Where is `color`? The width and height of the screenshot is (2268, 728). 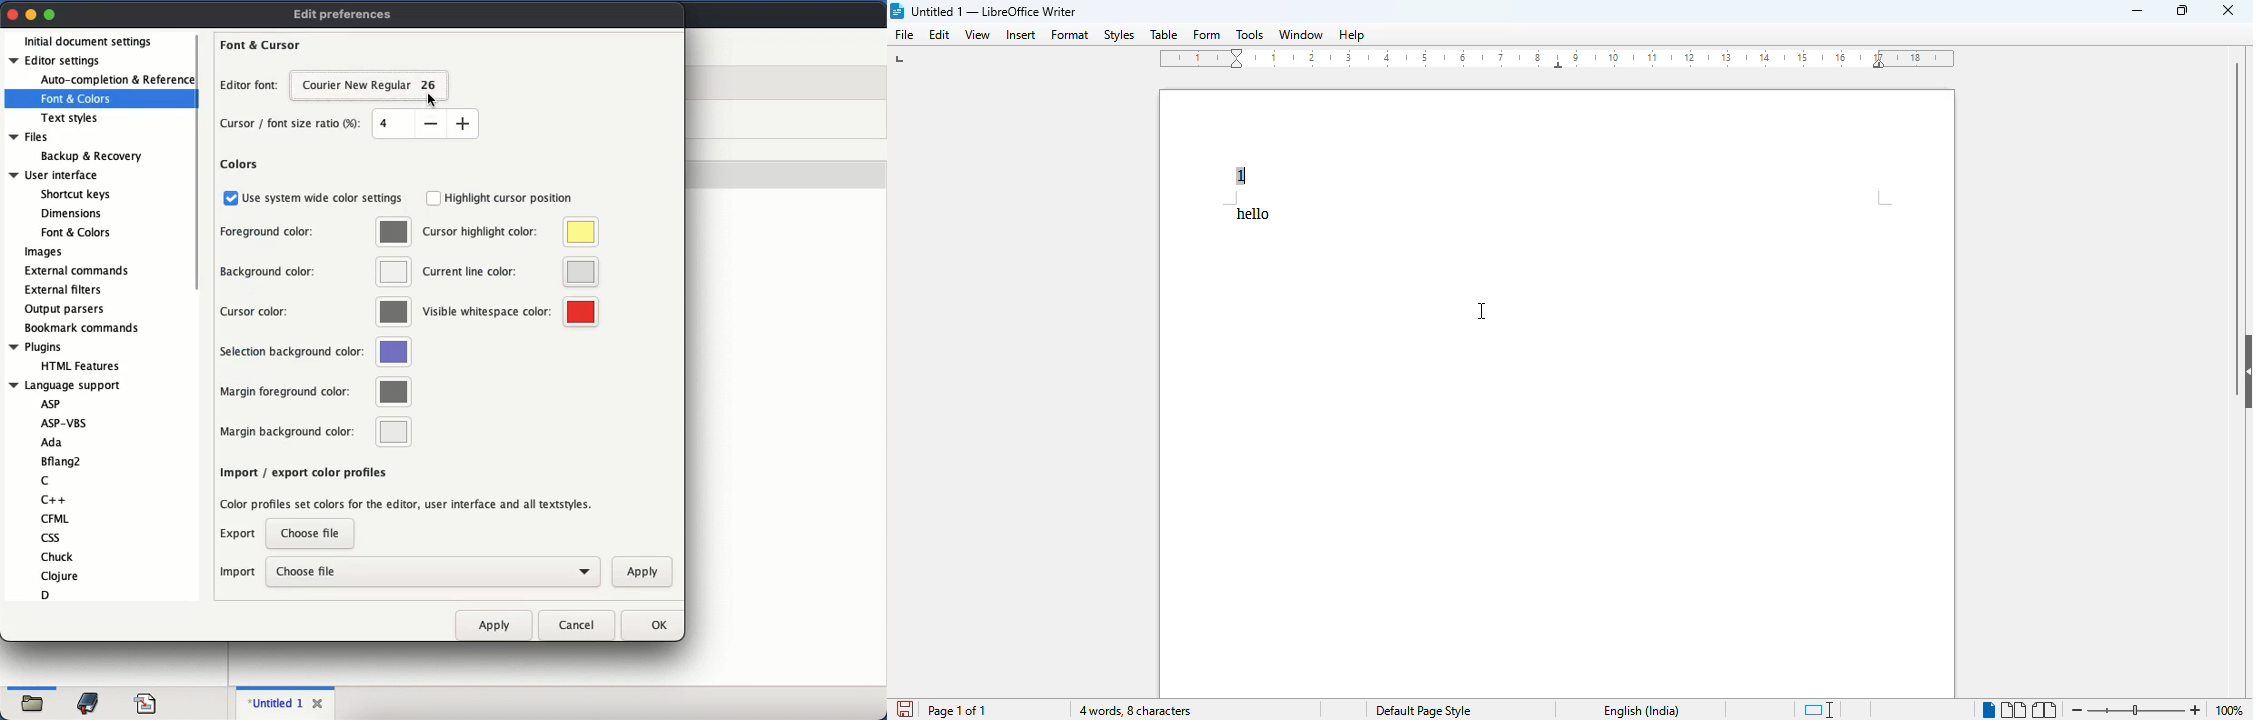
color is located at coordinates (579, 231).